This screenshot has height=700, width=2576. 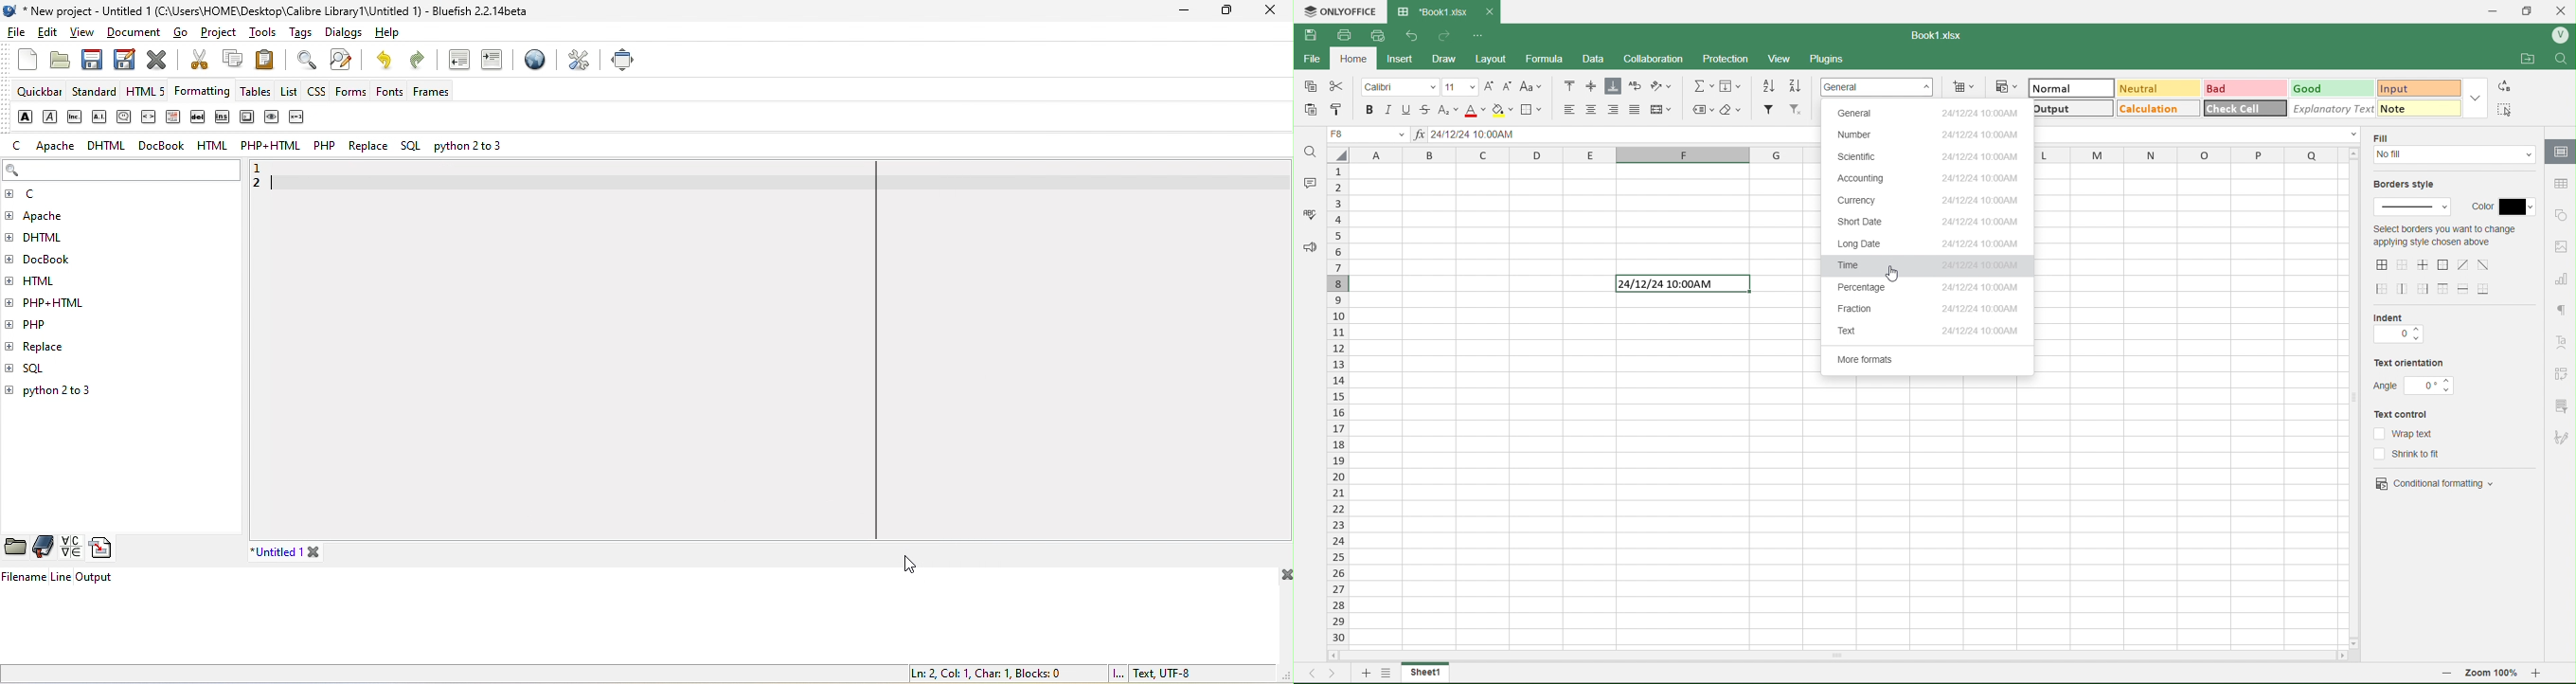 What do you see at coordinates (1502, 110) in the screenshot?
I see `Fill Color` at bounding box center [1502, 110].